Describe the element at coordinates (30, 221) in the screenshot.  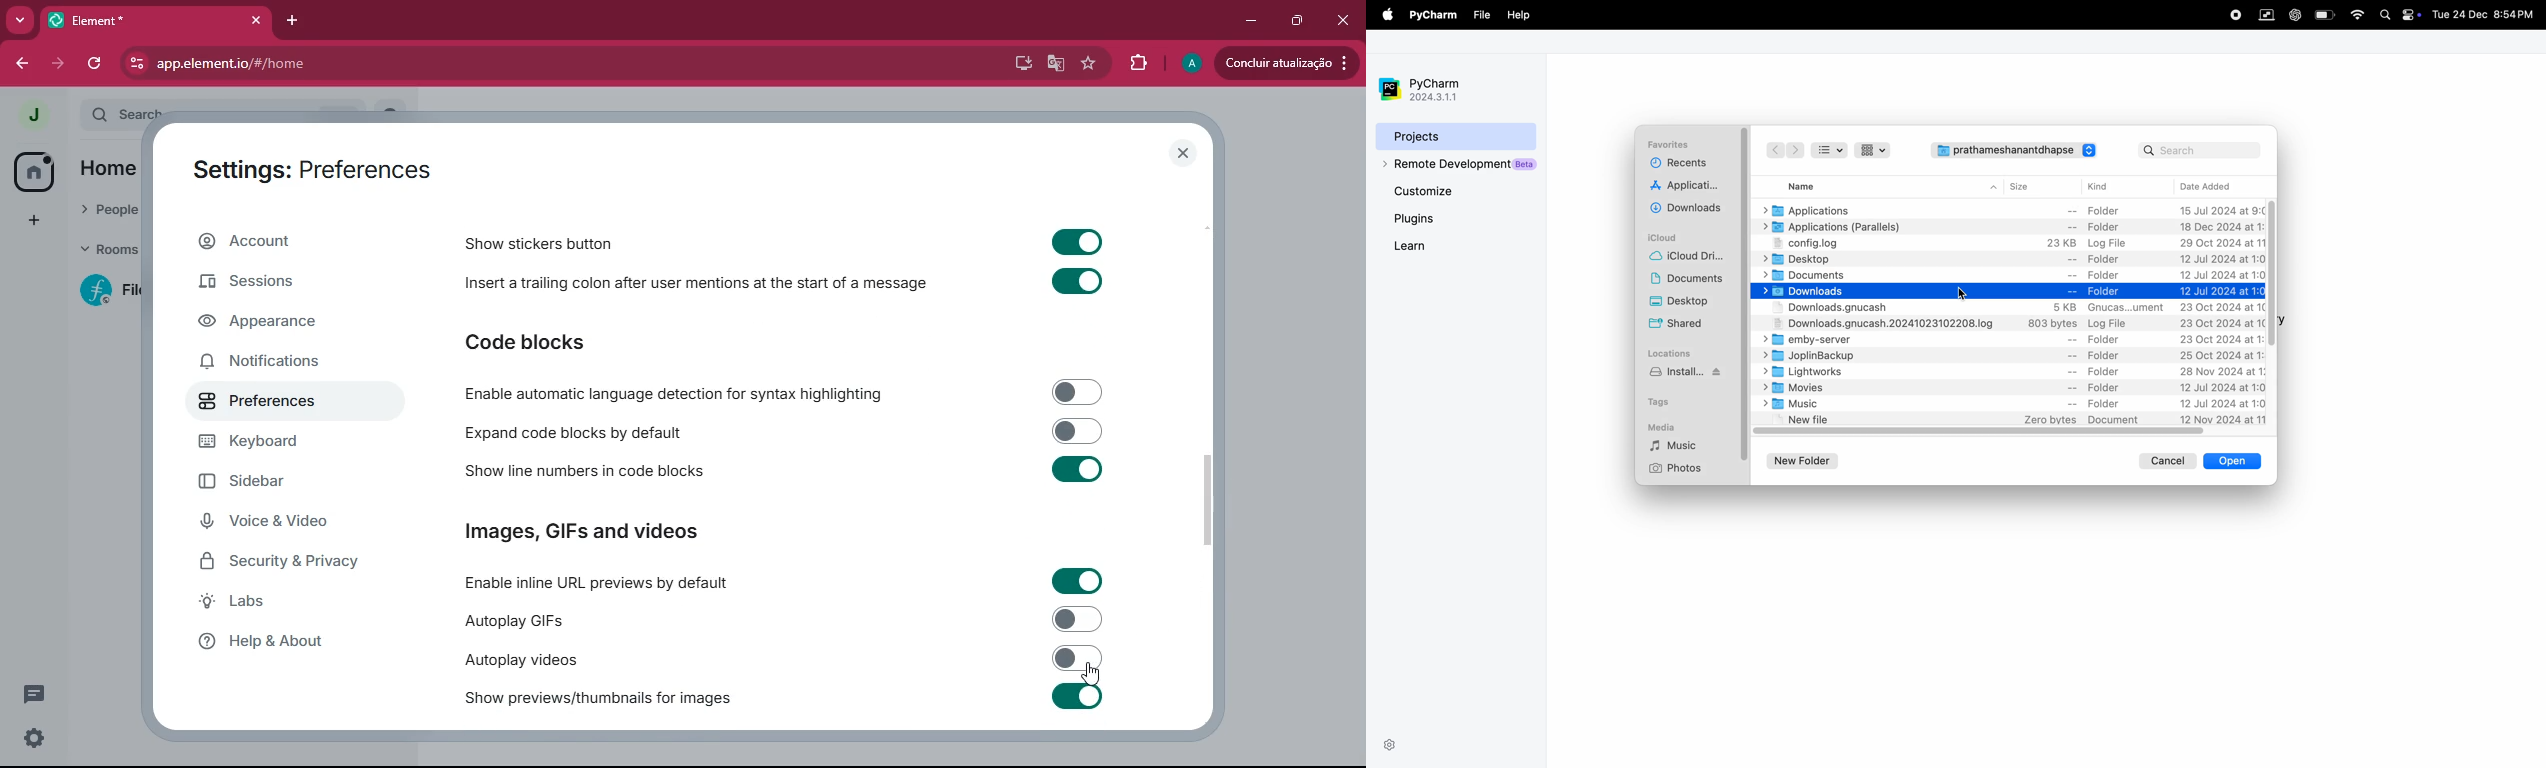
I see `add` at that location.